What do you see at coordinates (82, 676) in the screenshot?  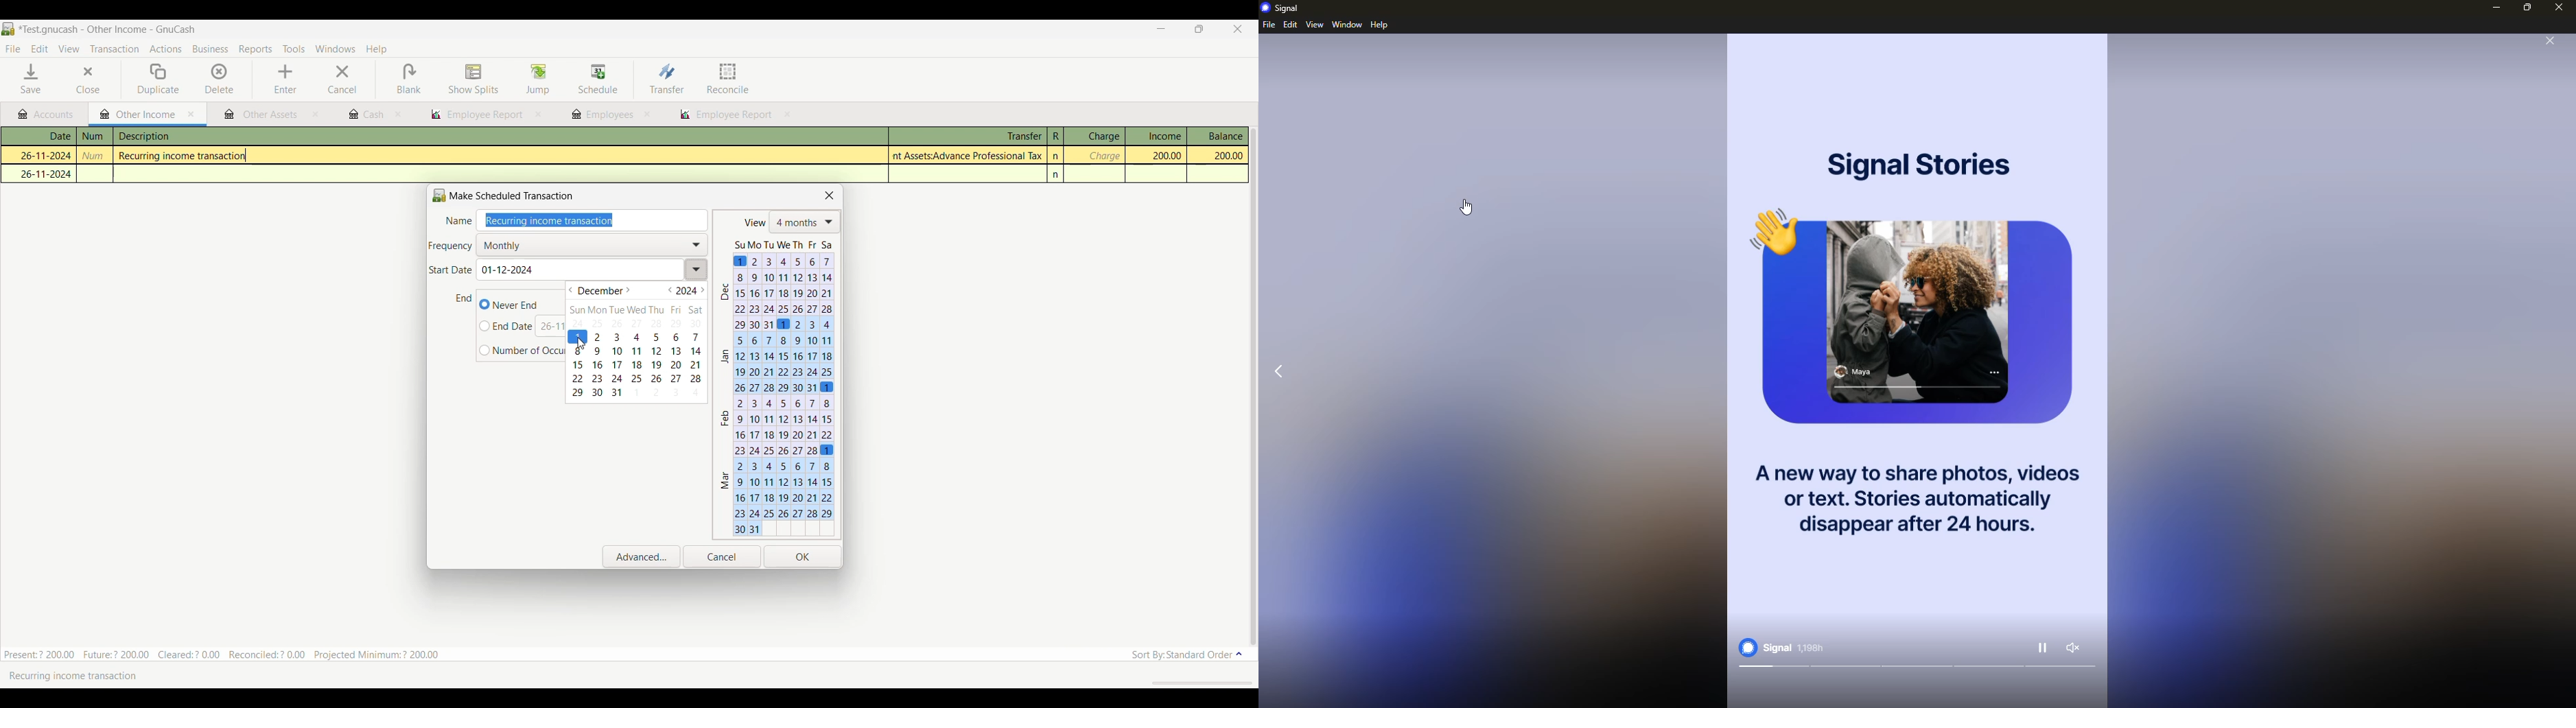 I see `Recurring income transaction` at bounding box center [82, 676].